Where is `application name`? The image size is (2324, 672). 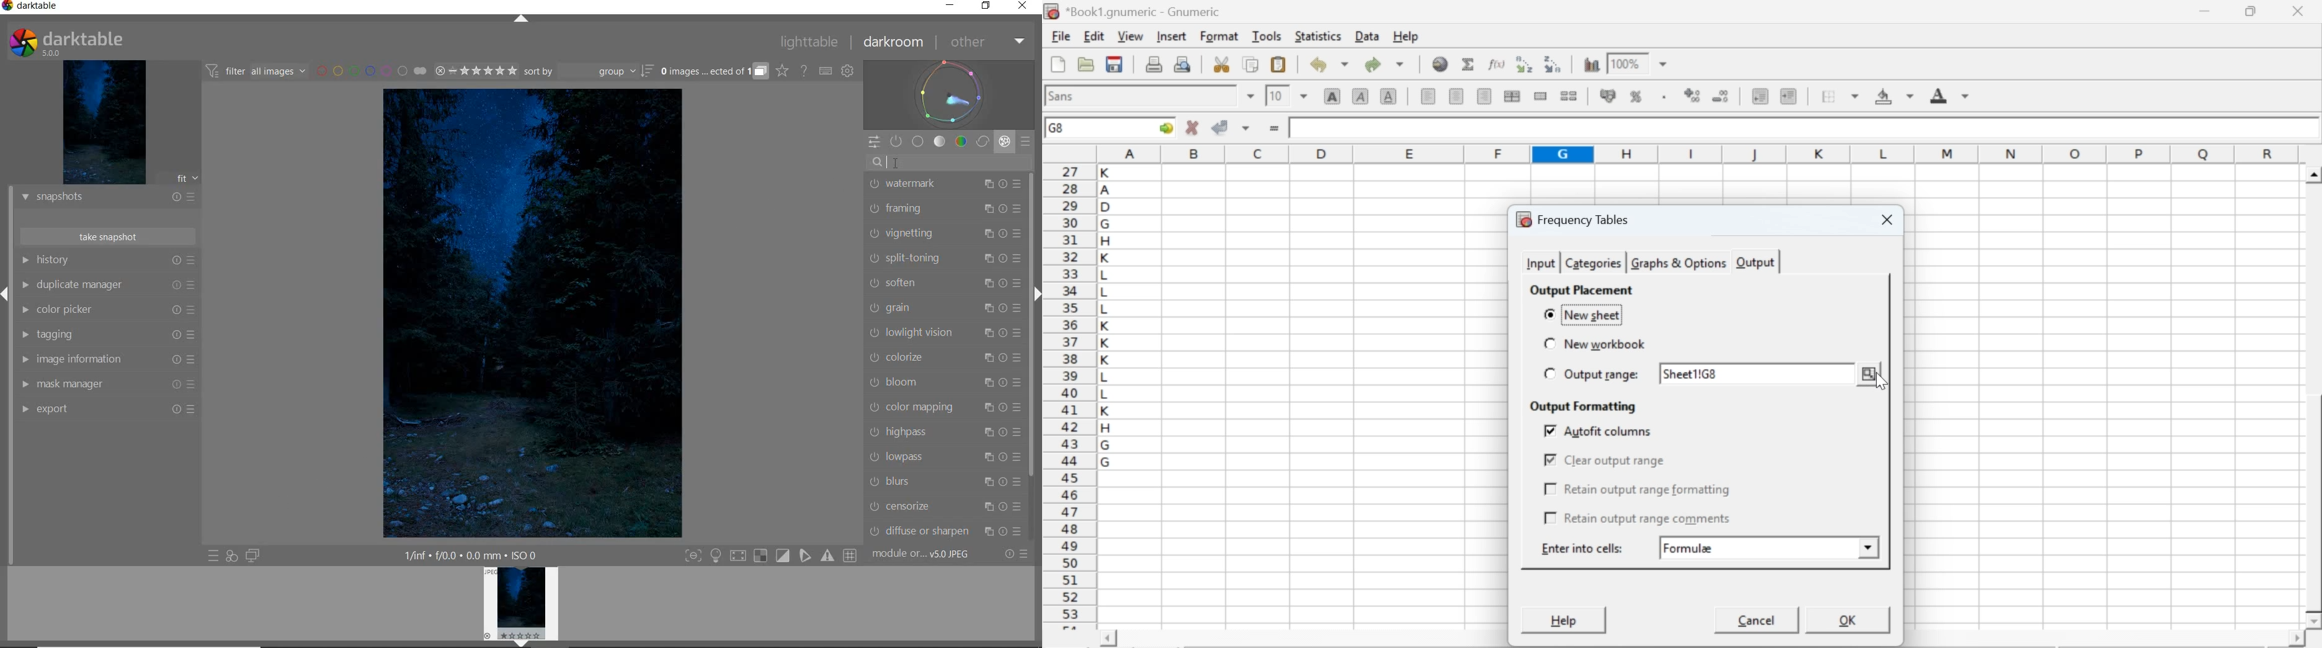 application name is located at coordinates (1136, 9).